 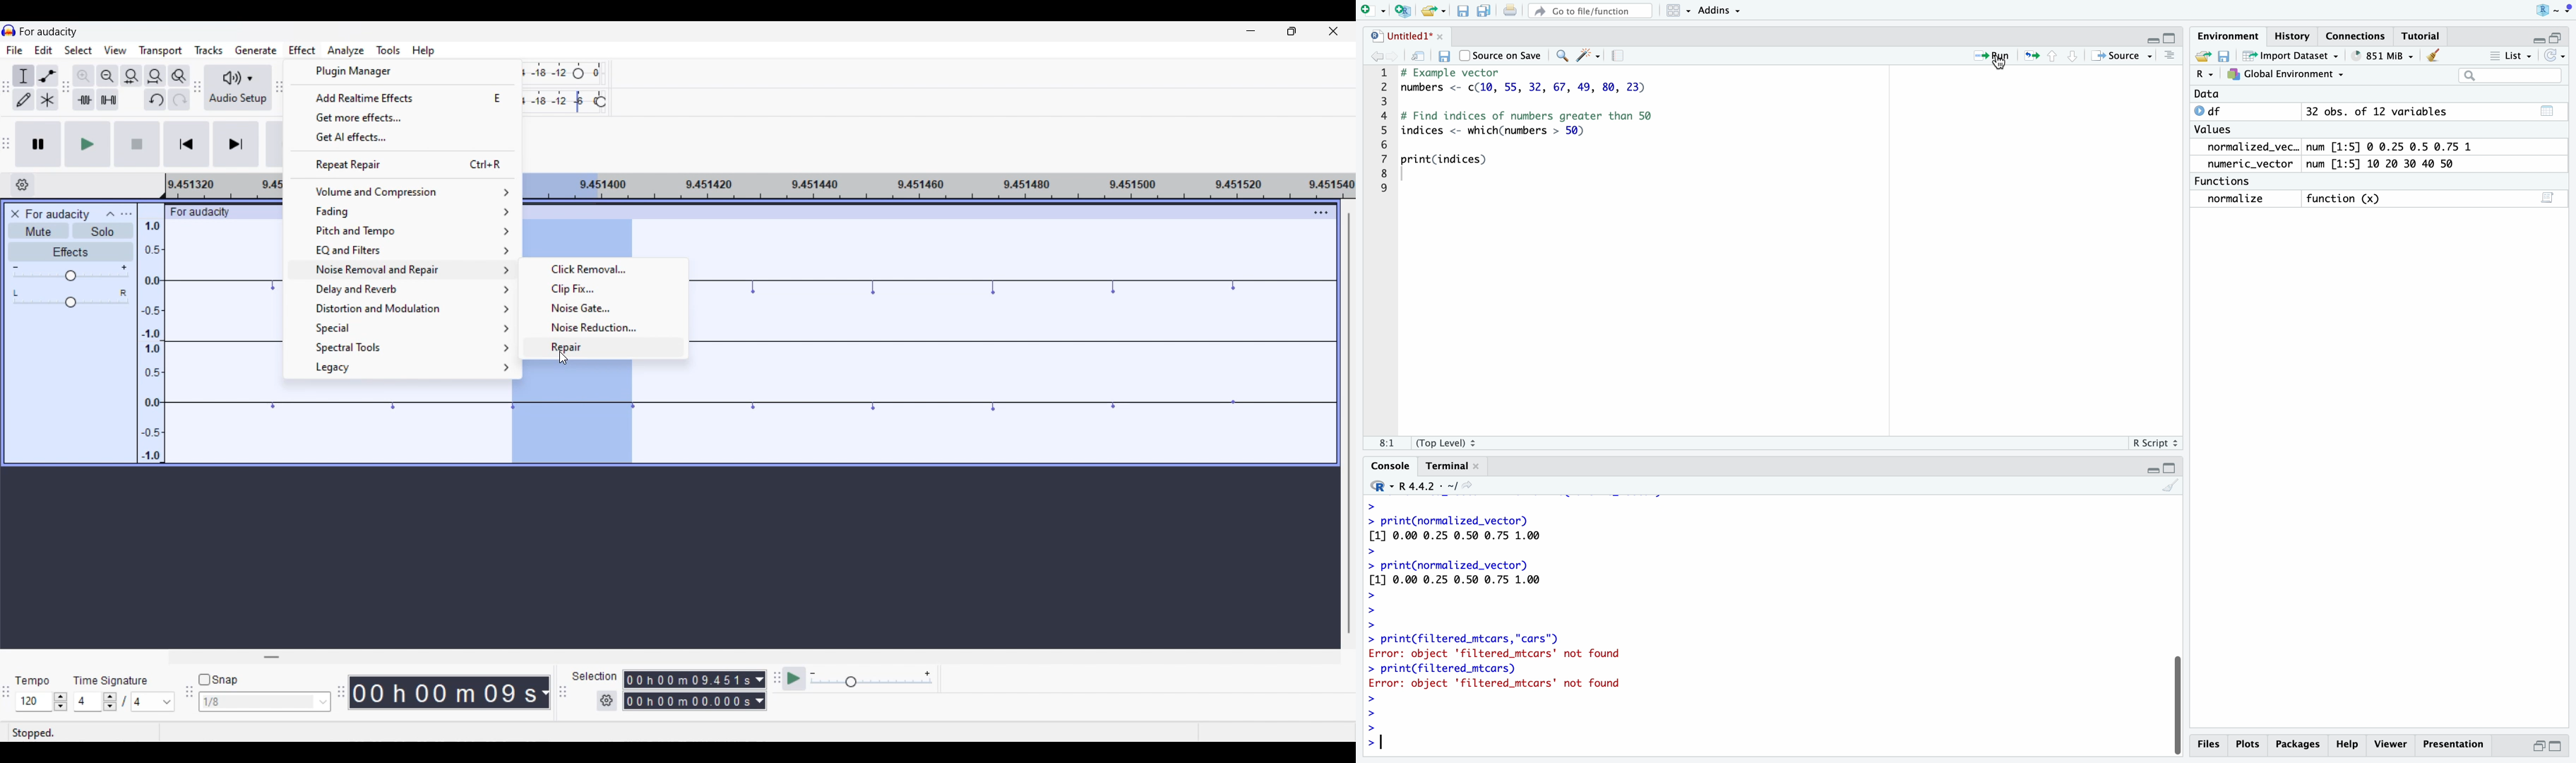 I want to click on workspace panel, so click(x=1673, y=10).